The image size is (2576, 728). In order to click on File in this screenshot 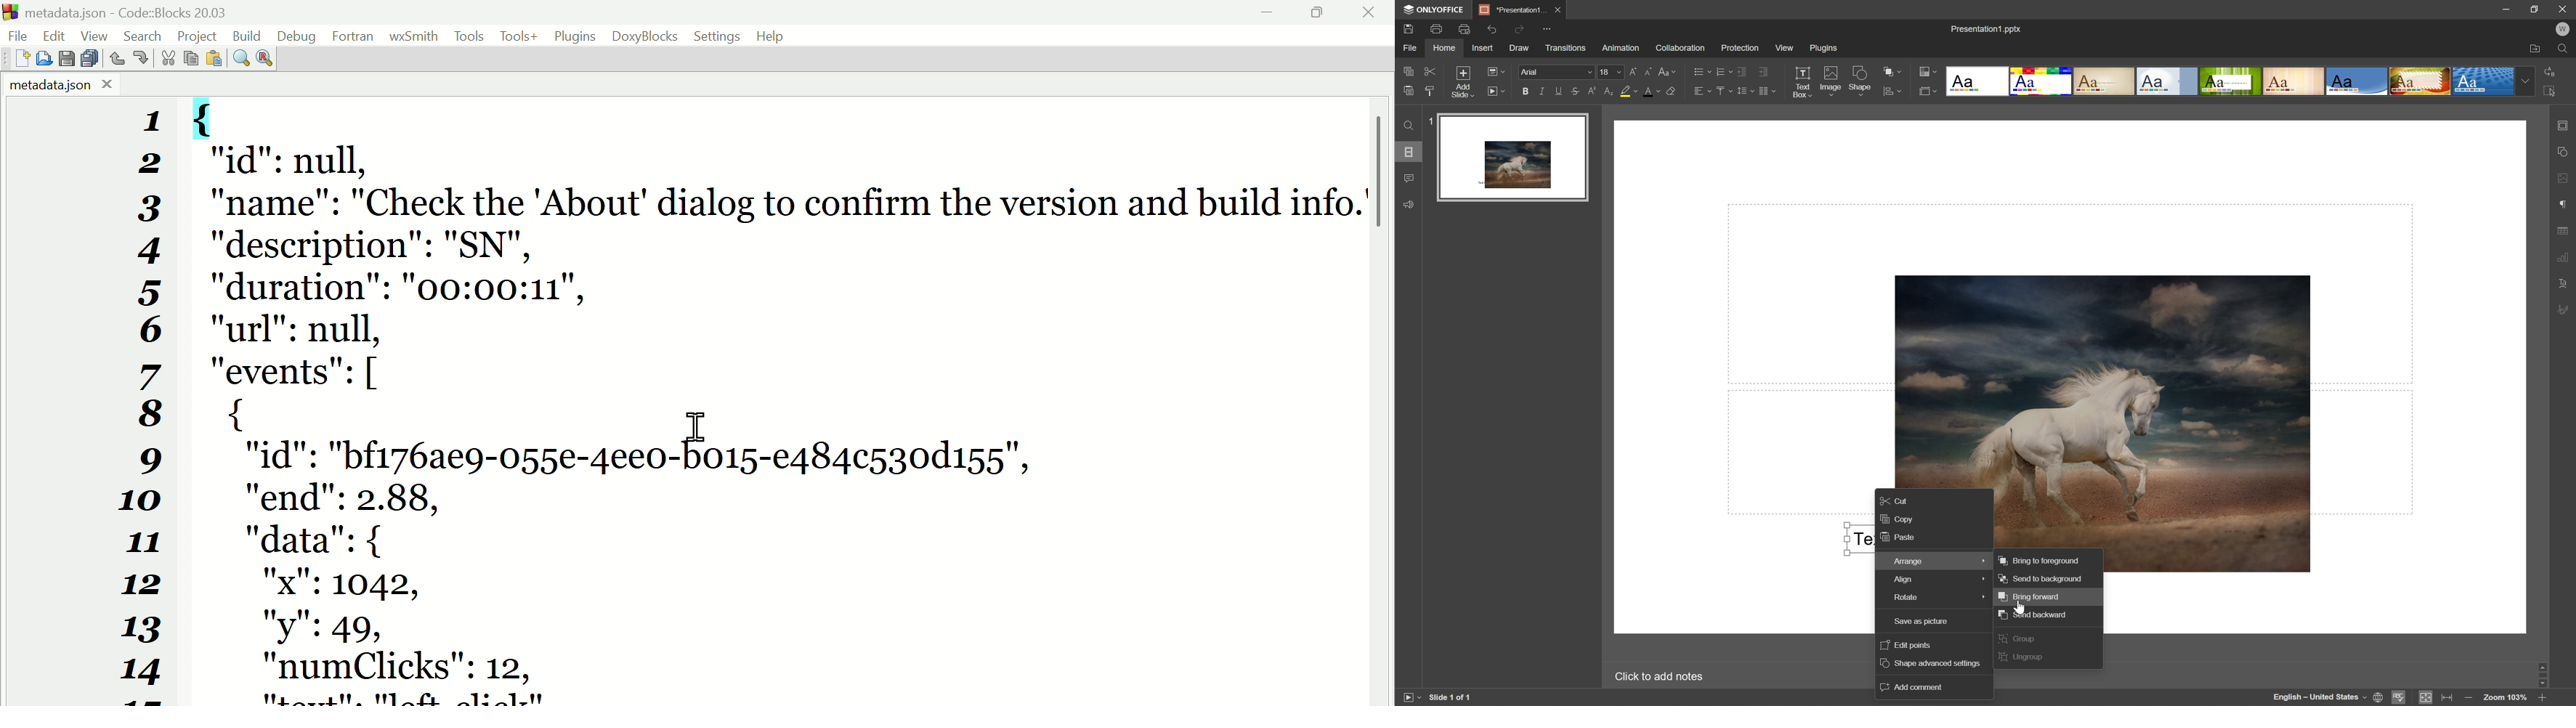, I will do `click(1412, 48)`.